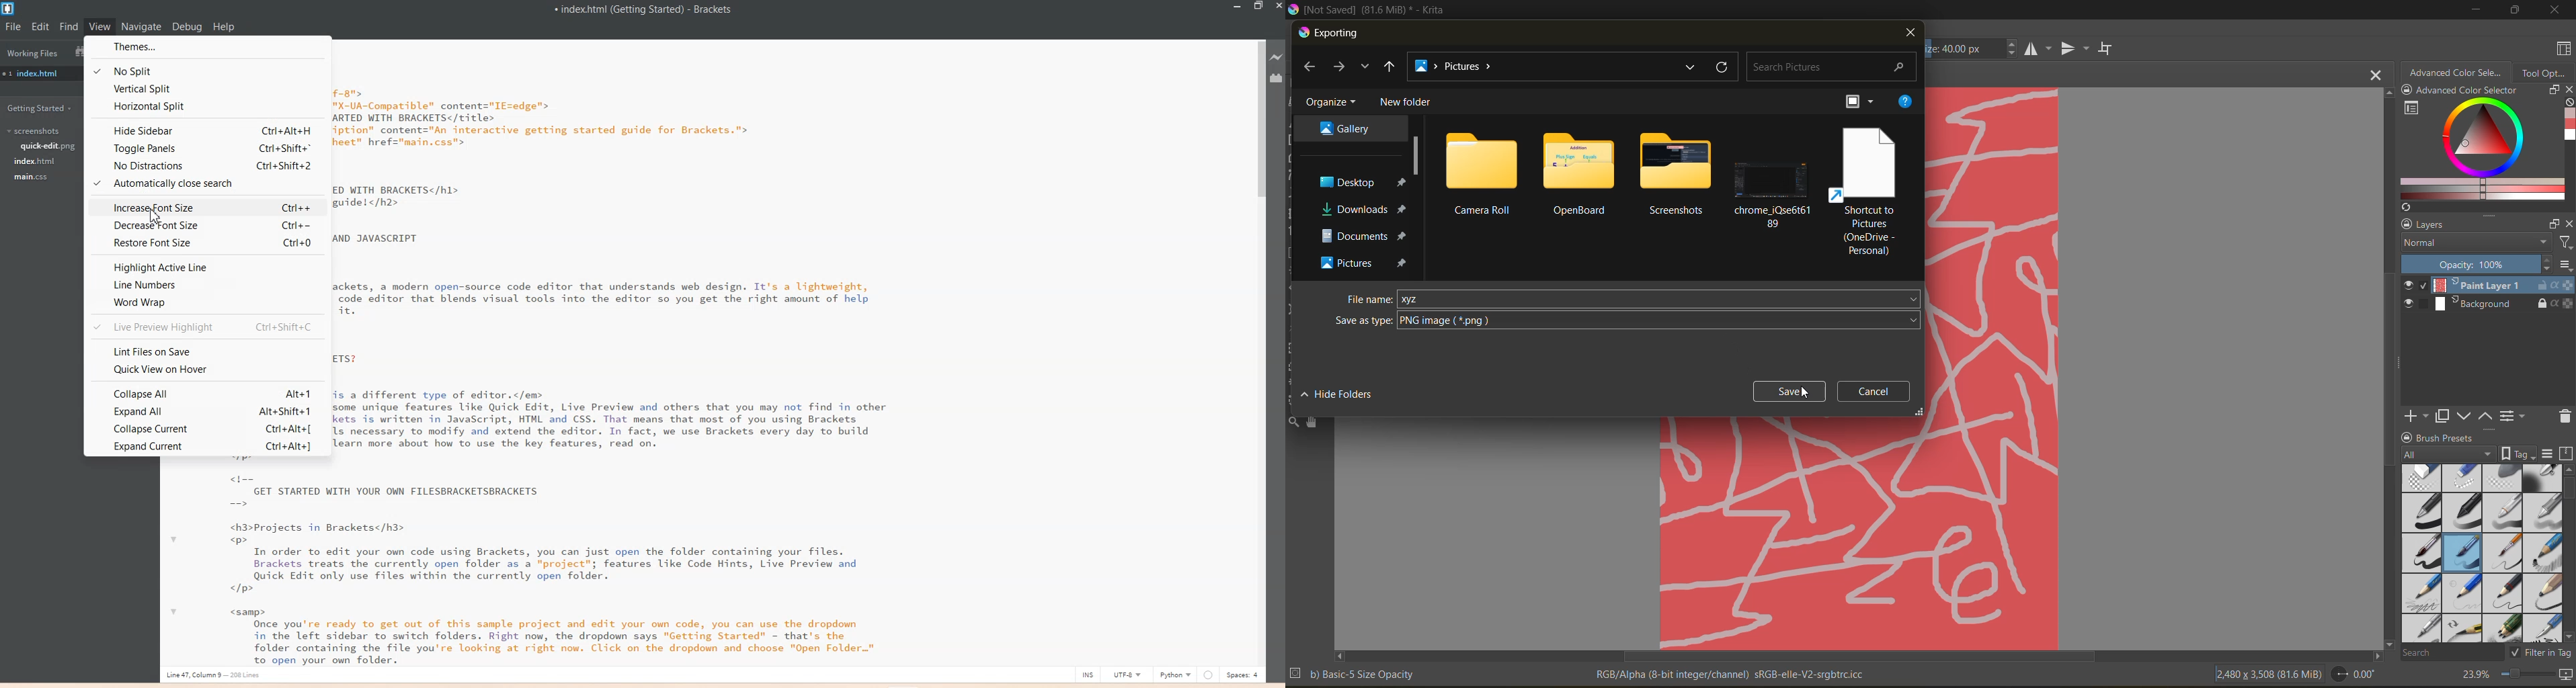  I want to click on Space, so click(1243, 674).